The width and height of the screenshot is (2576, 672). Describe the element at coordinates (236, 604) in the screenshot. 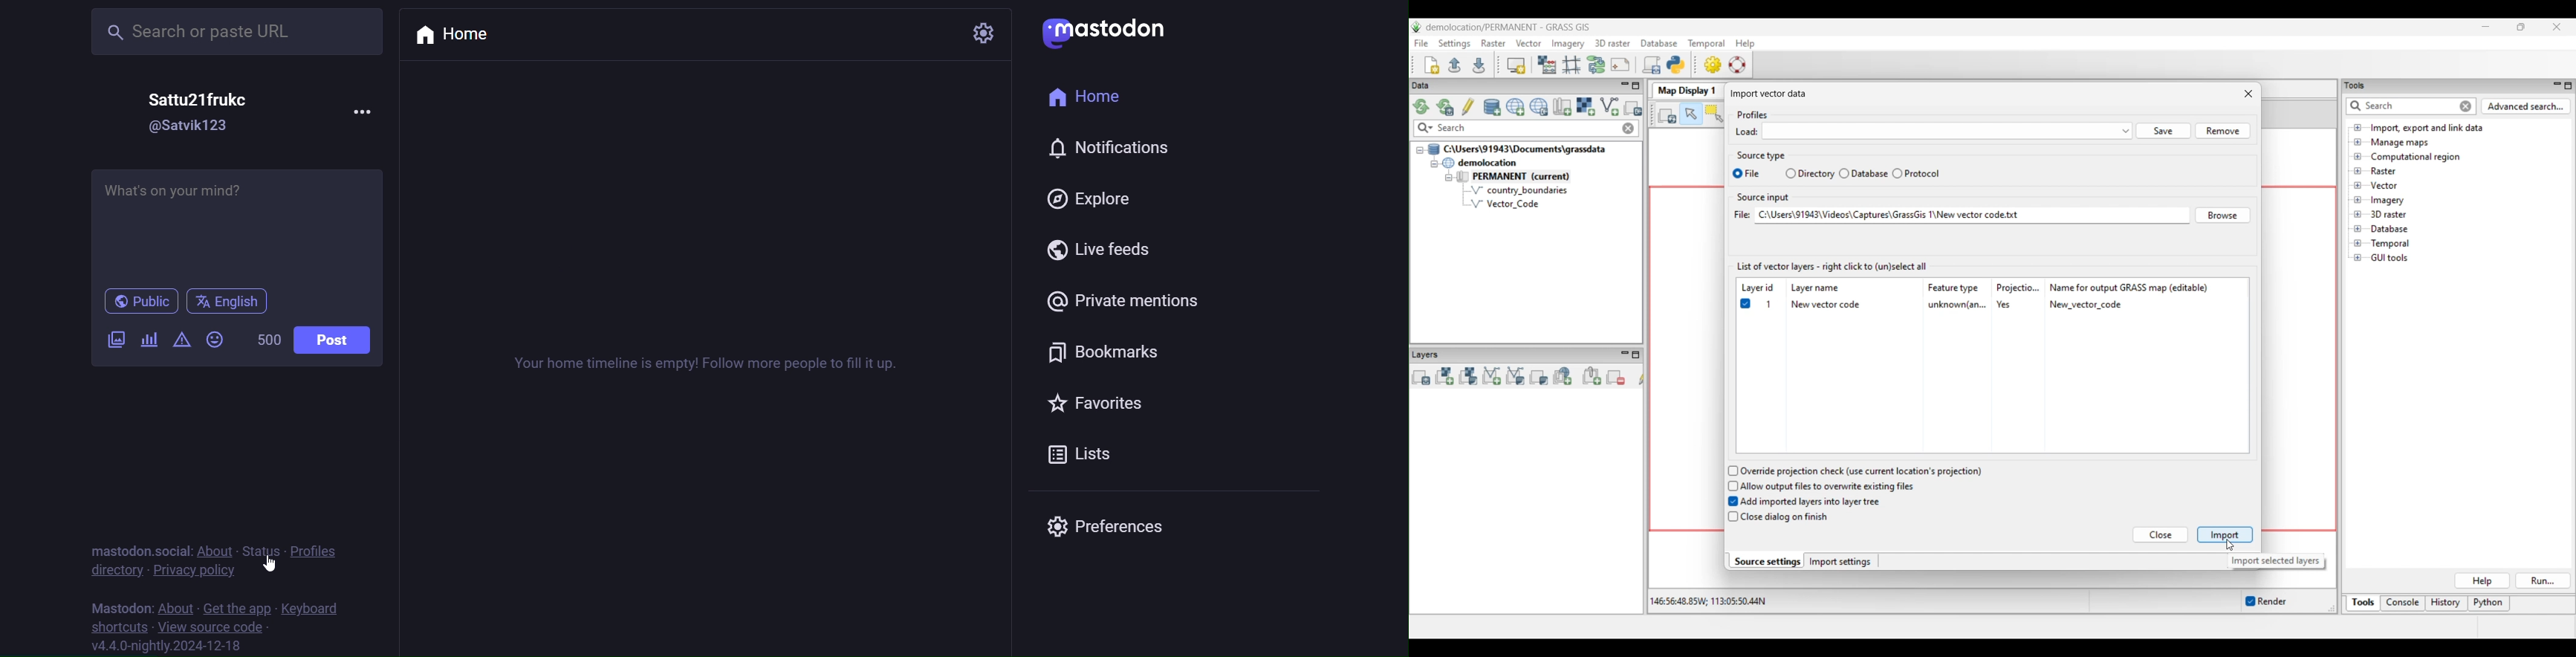

I see `Get the app` at that location.